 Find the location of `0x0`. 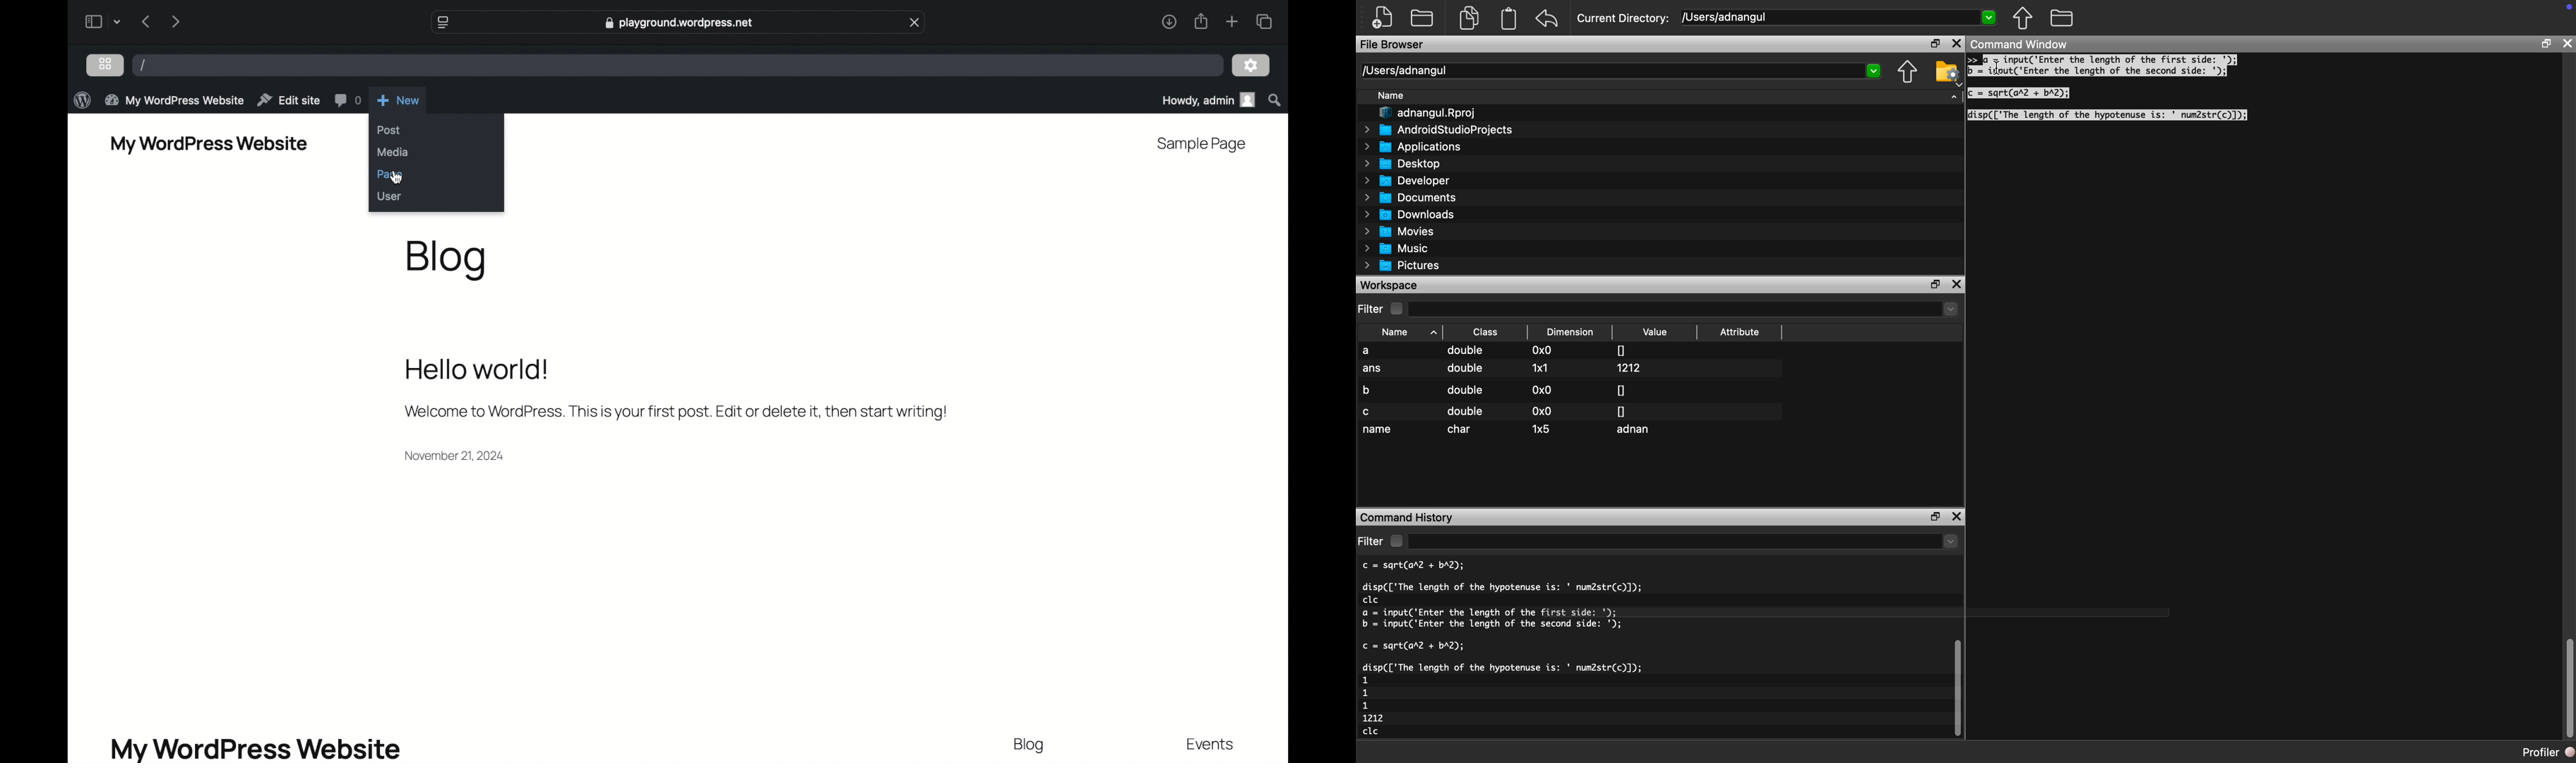

0x0 is located at coordinates (1543, 351).